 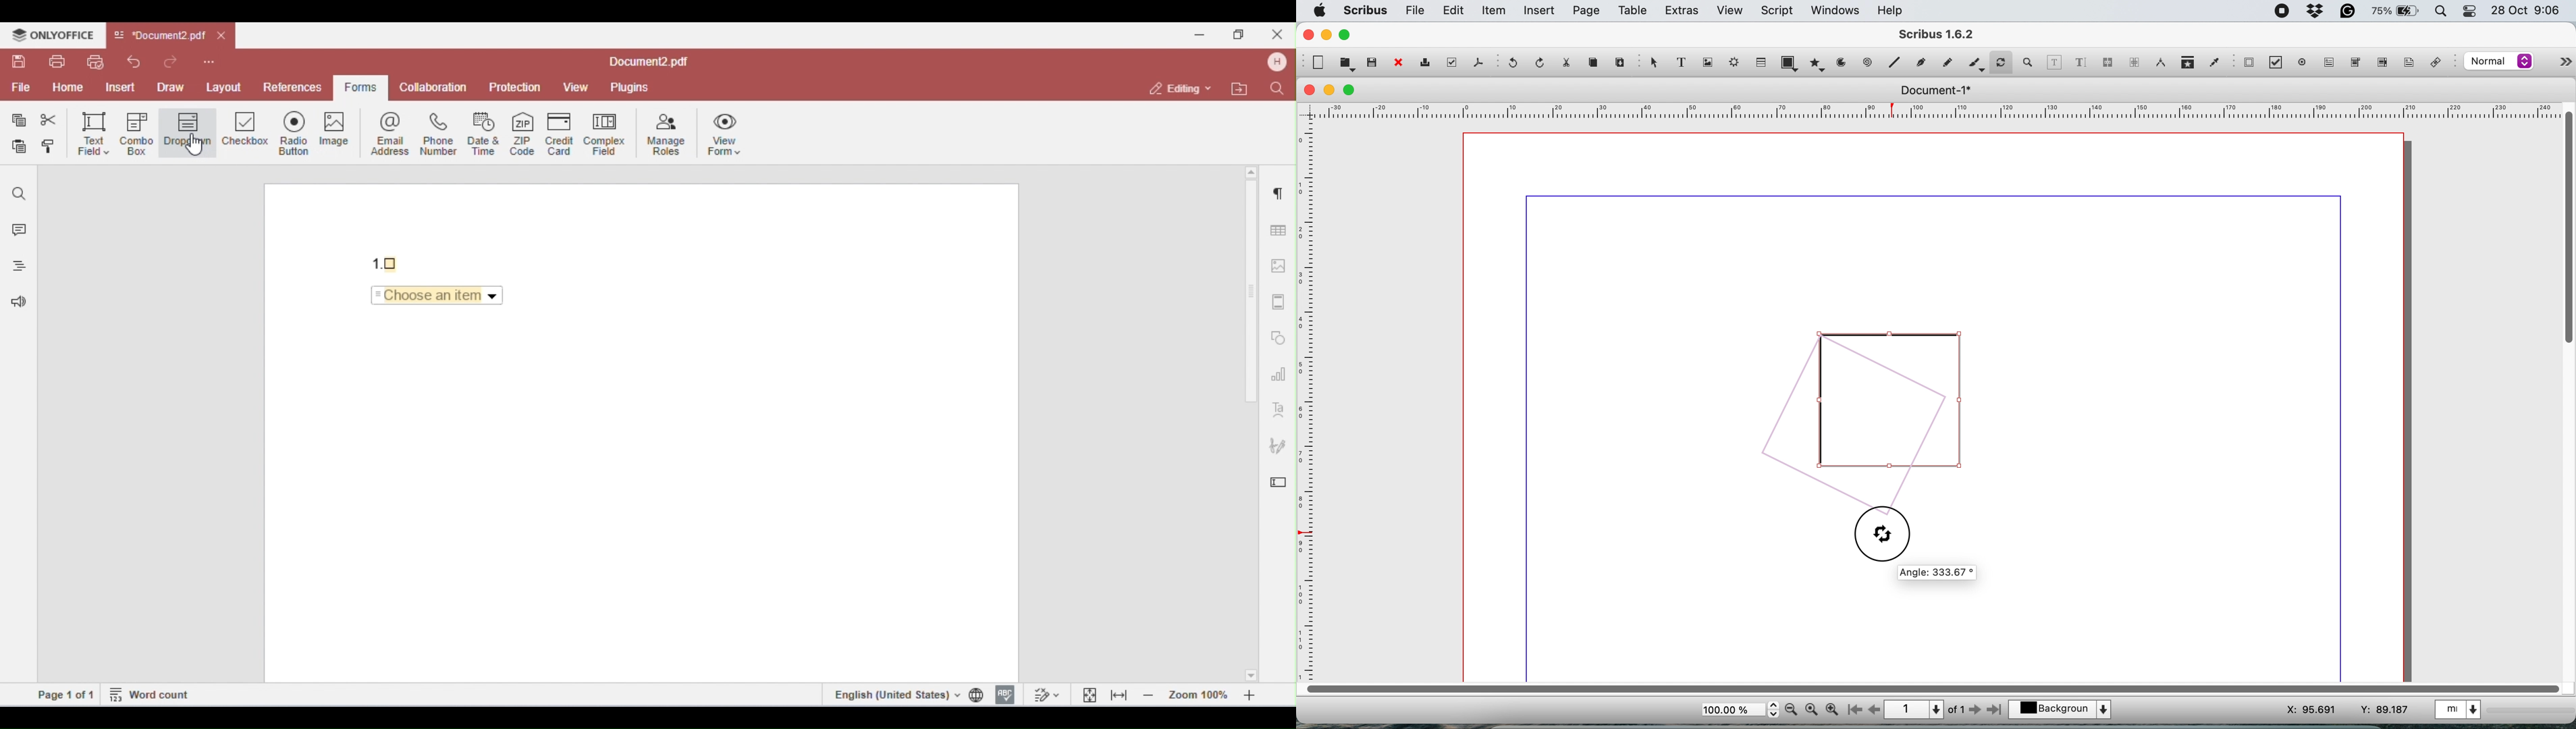 What do you see at coordinates (2355, 61) in the screenshot?
I see `pdf combo box` at bounding box center [2355, 61].